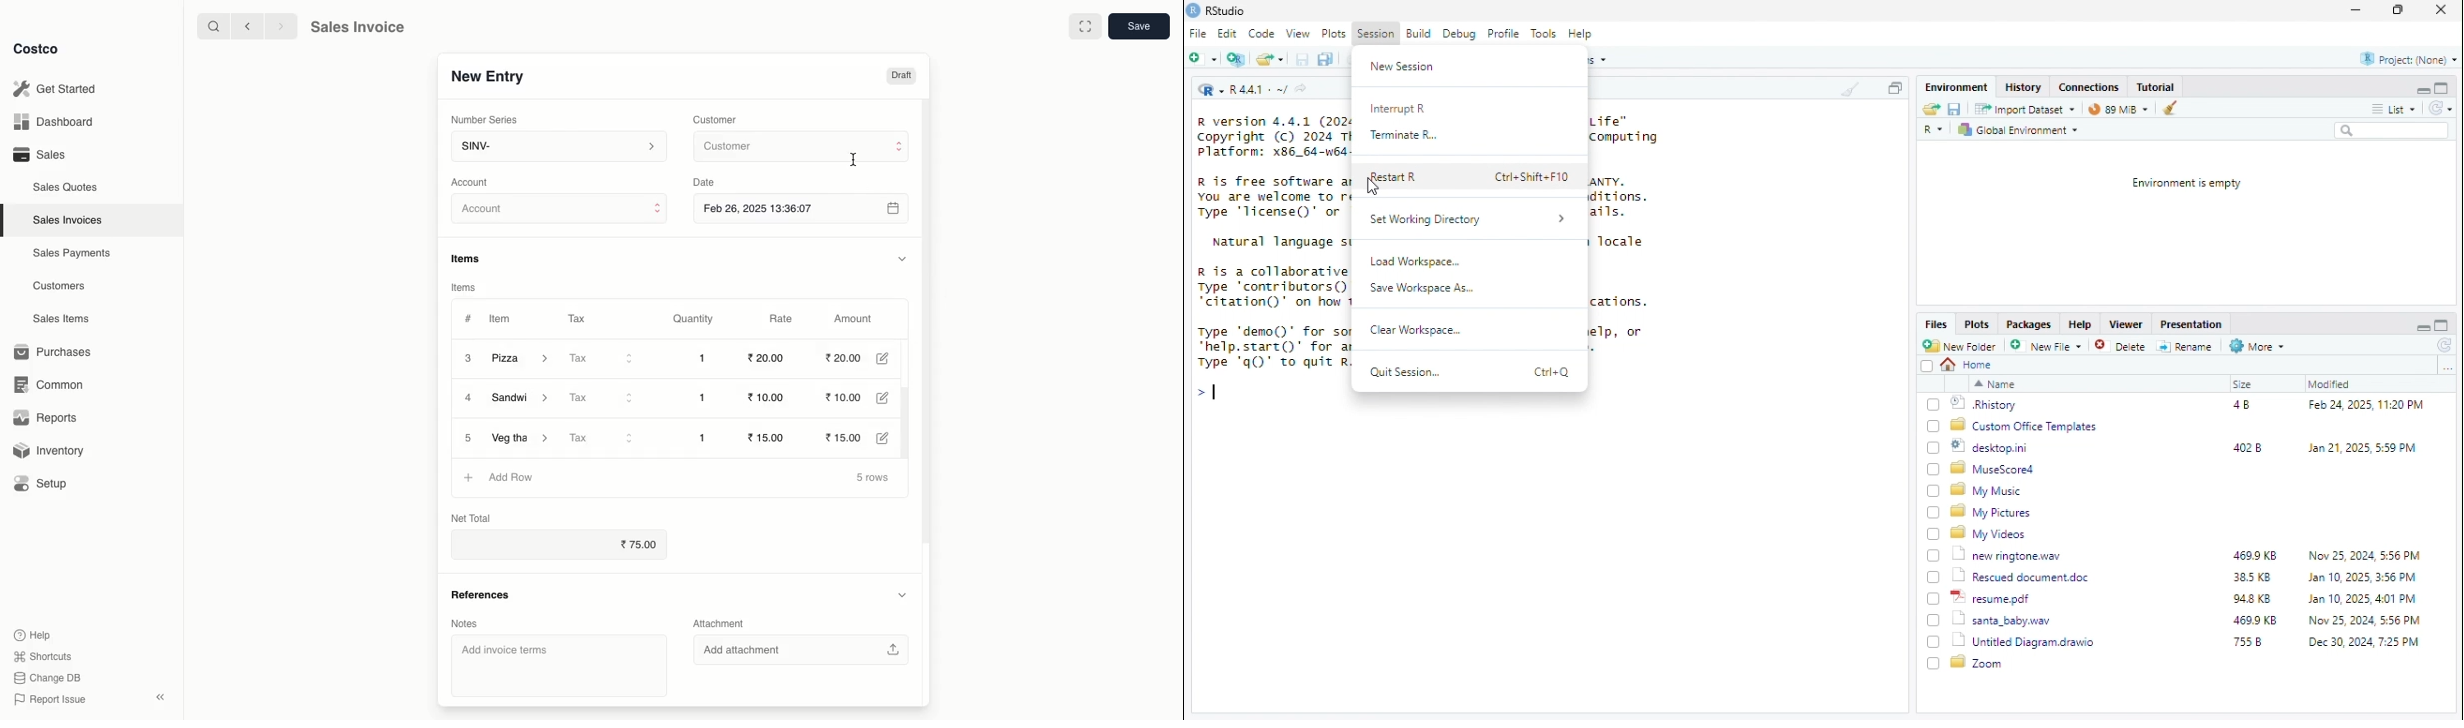  Describe the element at coordinates (464, 622) in the screenshot. I see `Notes` at that location.